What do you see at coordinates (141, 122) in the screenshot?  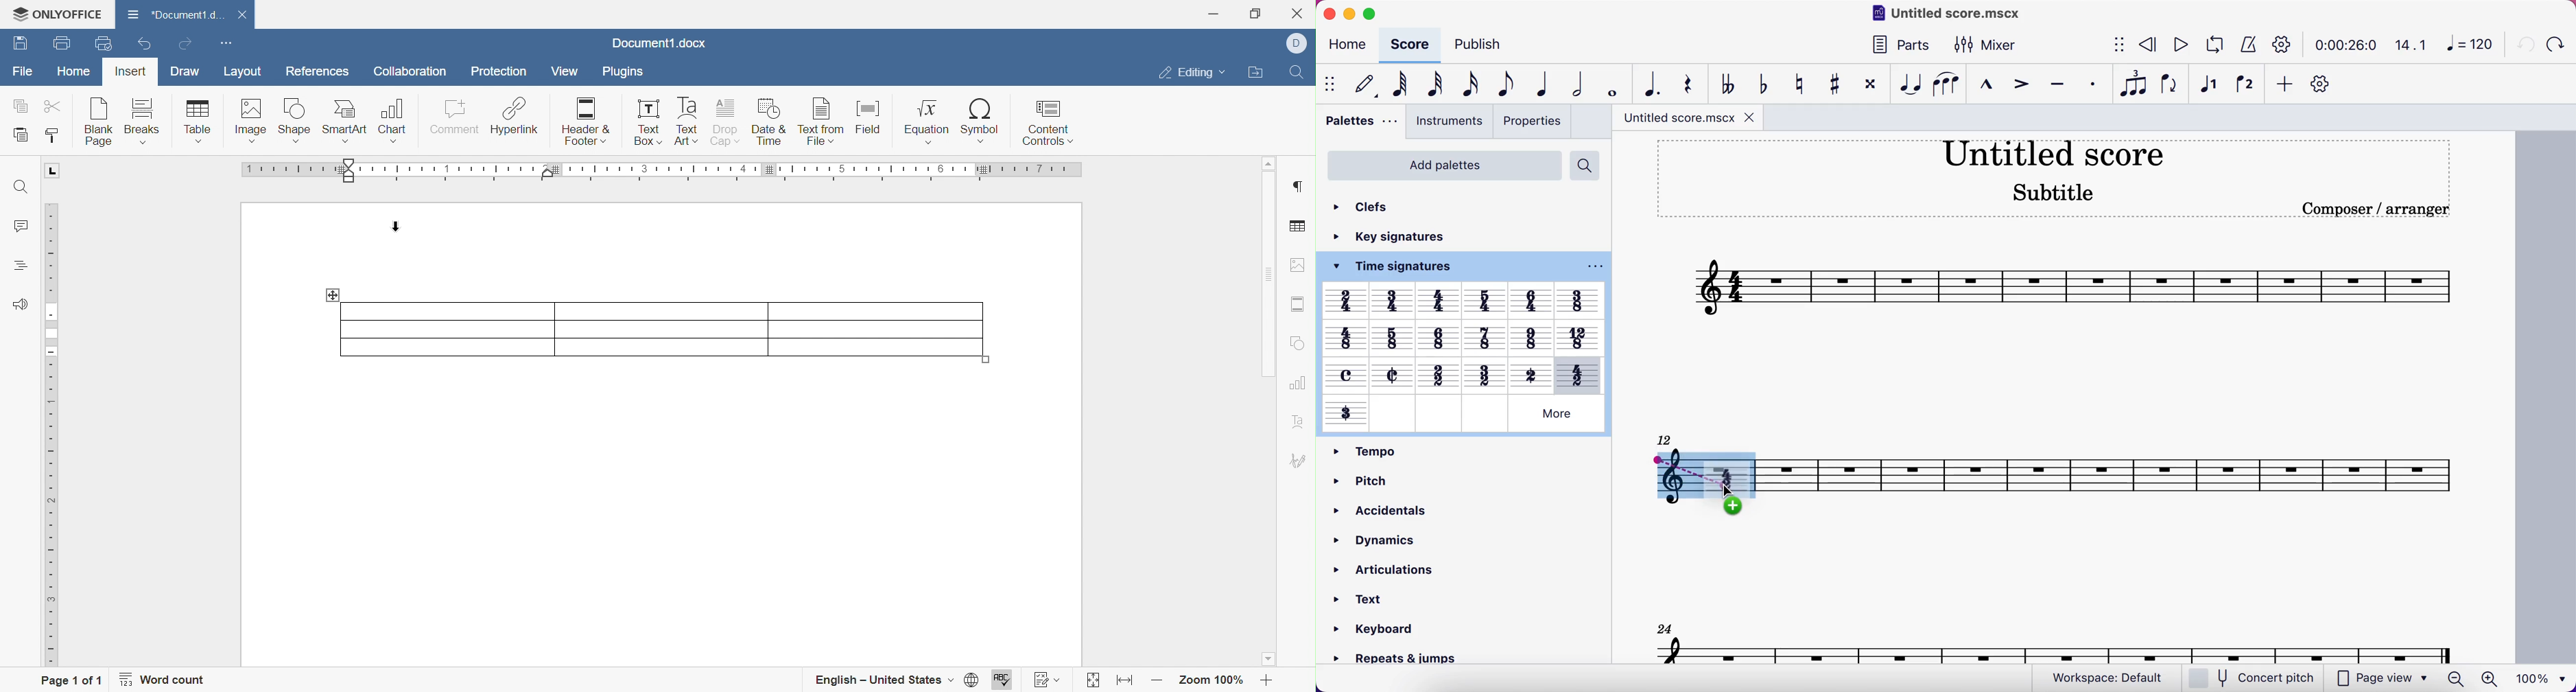 I see `Insert breaks` at bounding box center [141, 122].